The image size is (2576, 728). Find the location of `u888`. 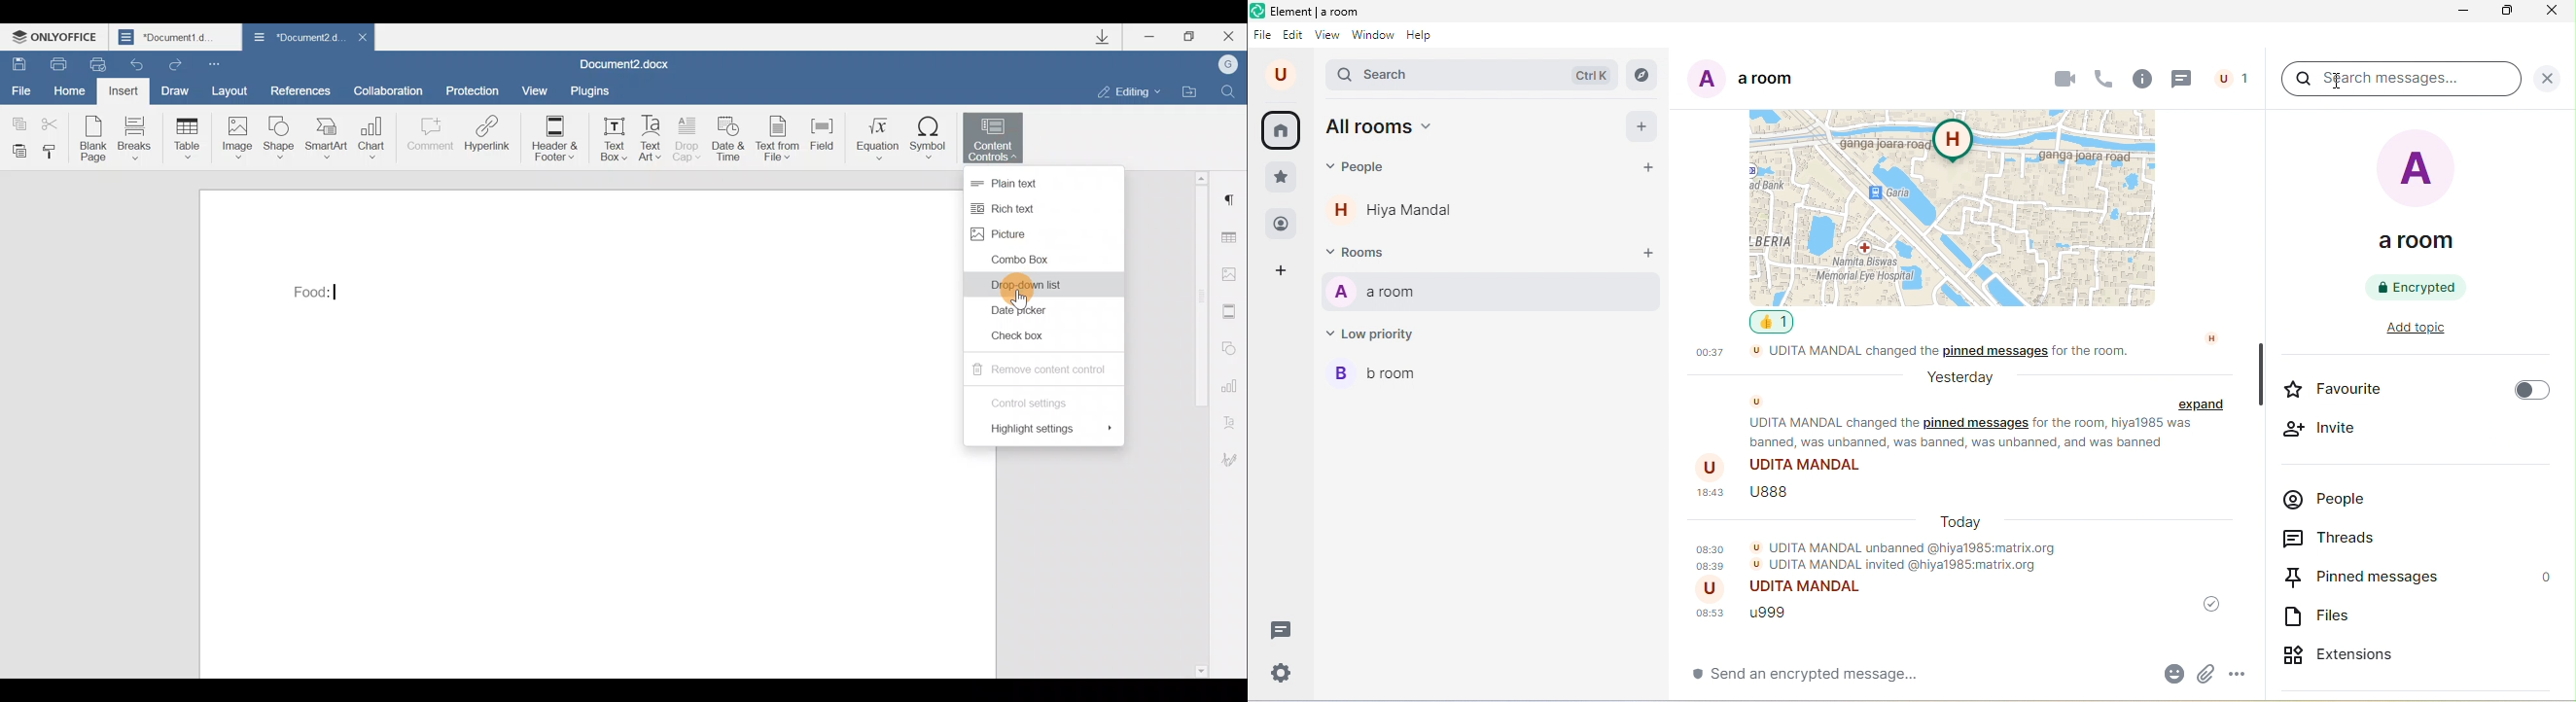

u888 is located at coordinates (1749, 498).